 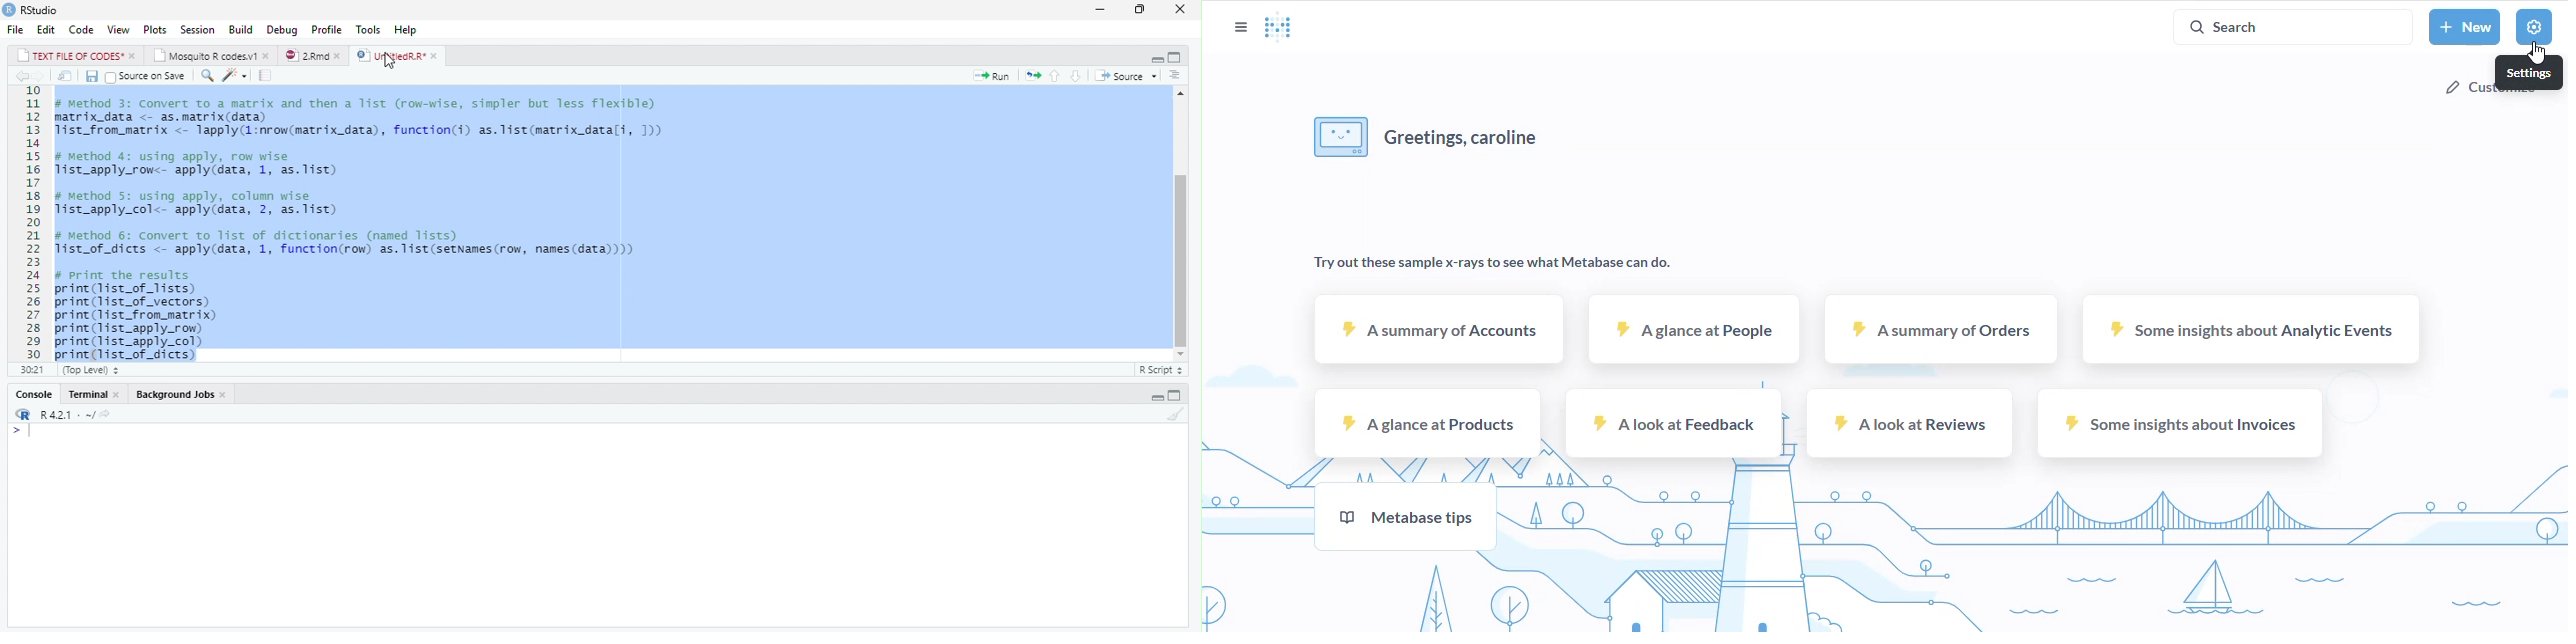 What do you see at coordinates (208, 76) in the screenshot?
I see `Find/Replace` at bounding box center [208, 76].